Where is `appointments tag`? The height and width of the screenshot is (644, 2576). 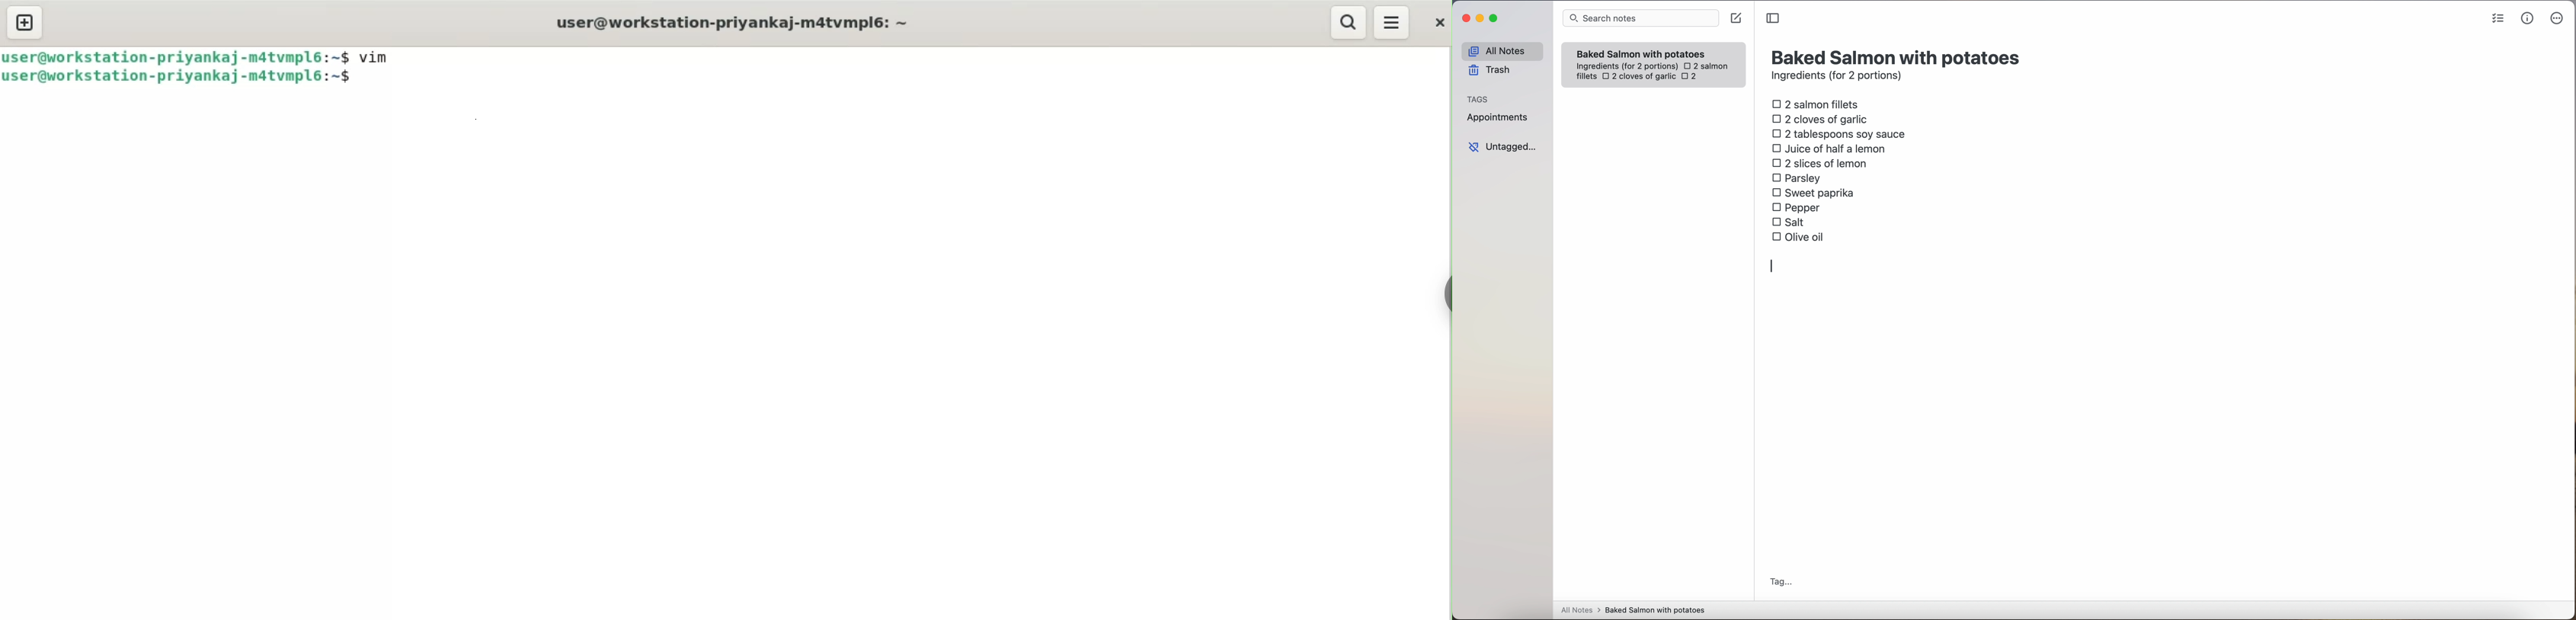
appointments tag is located at coordinates (1498, 116).